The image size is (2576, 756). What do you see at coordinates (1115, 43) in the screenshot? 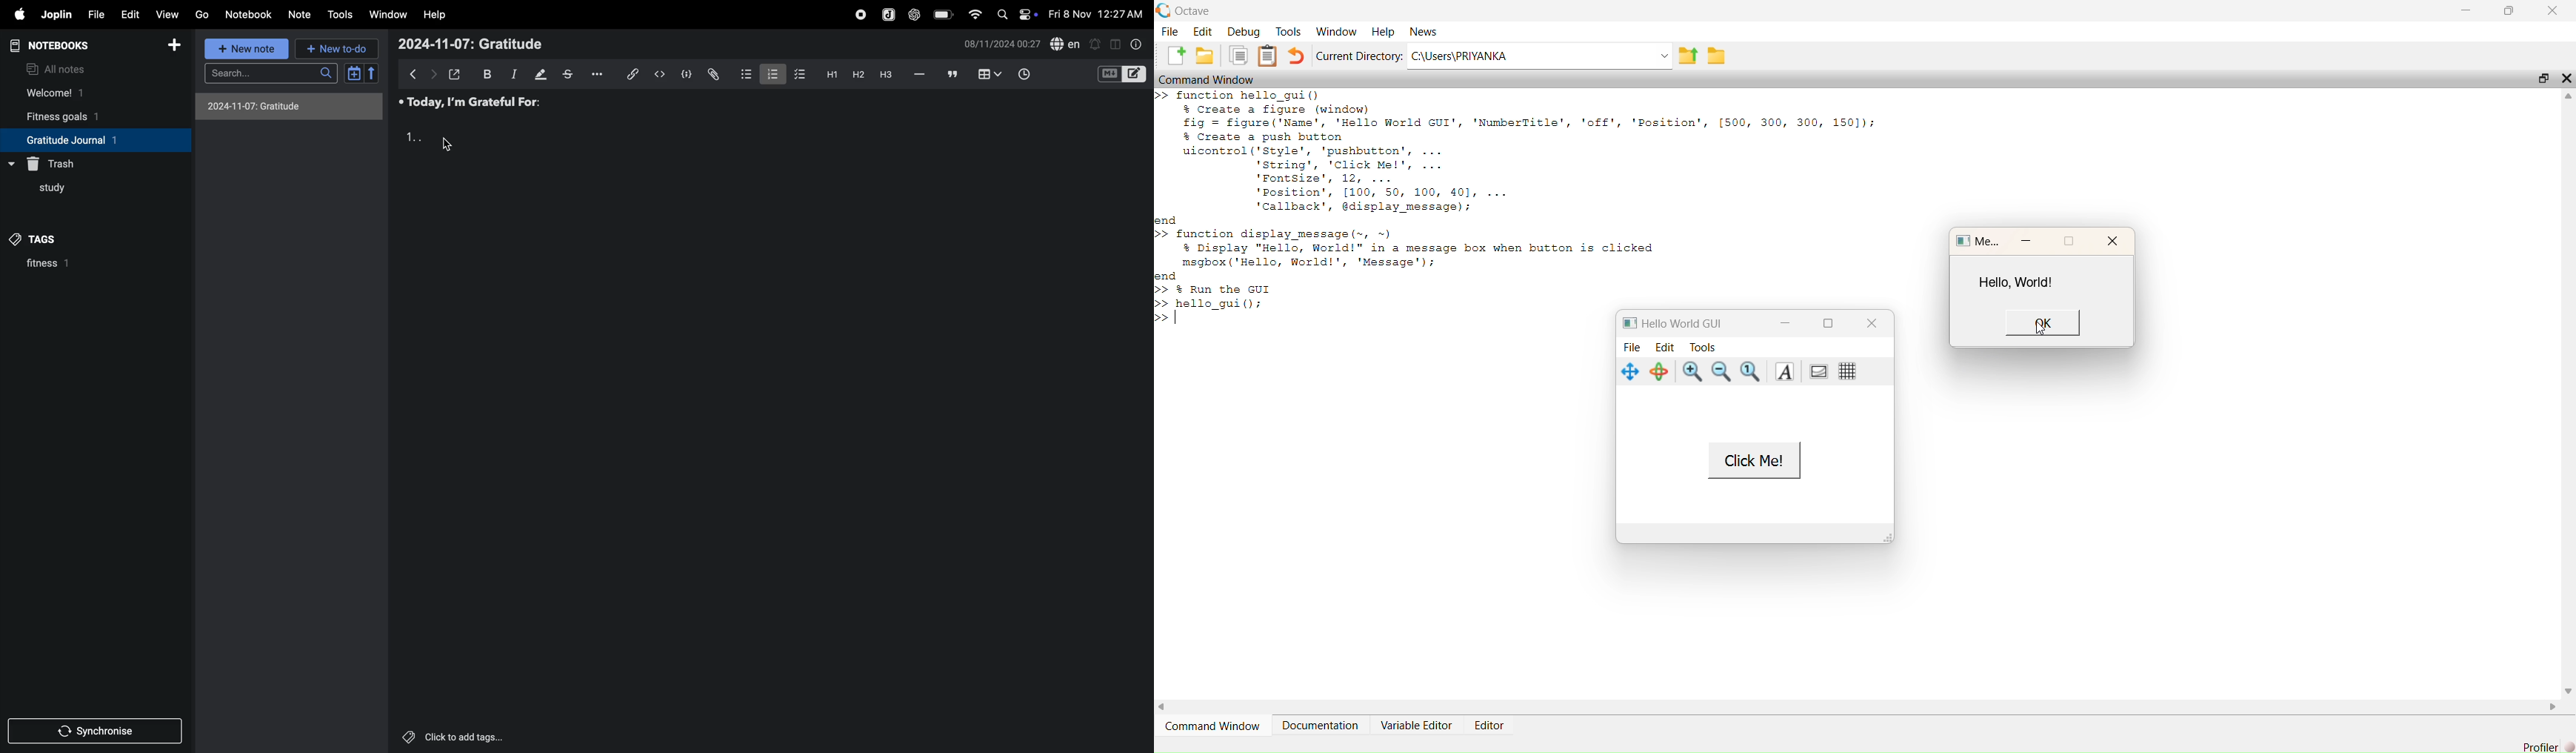
I see `toogle window` at bounding box center [1115, 43].